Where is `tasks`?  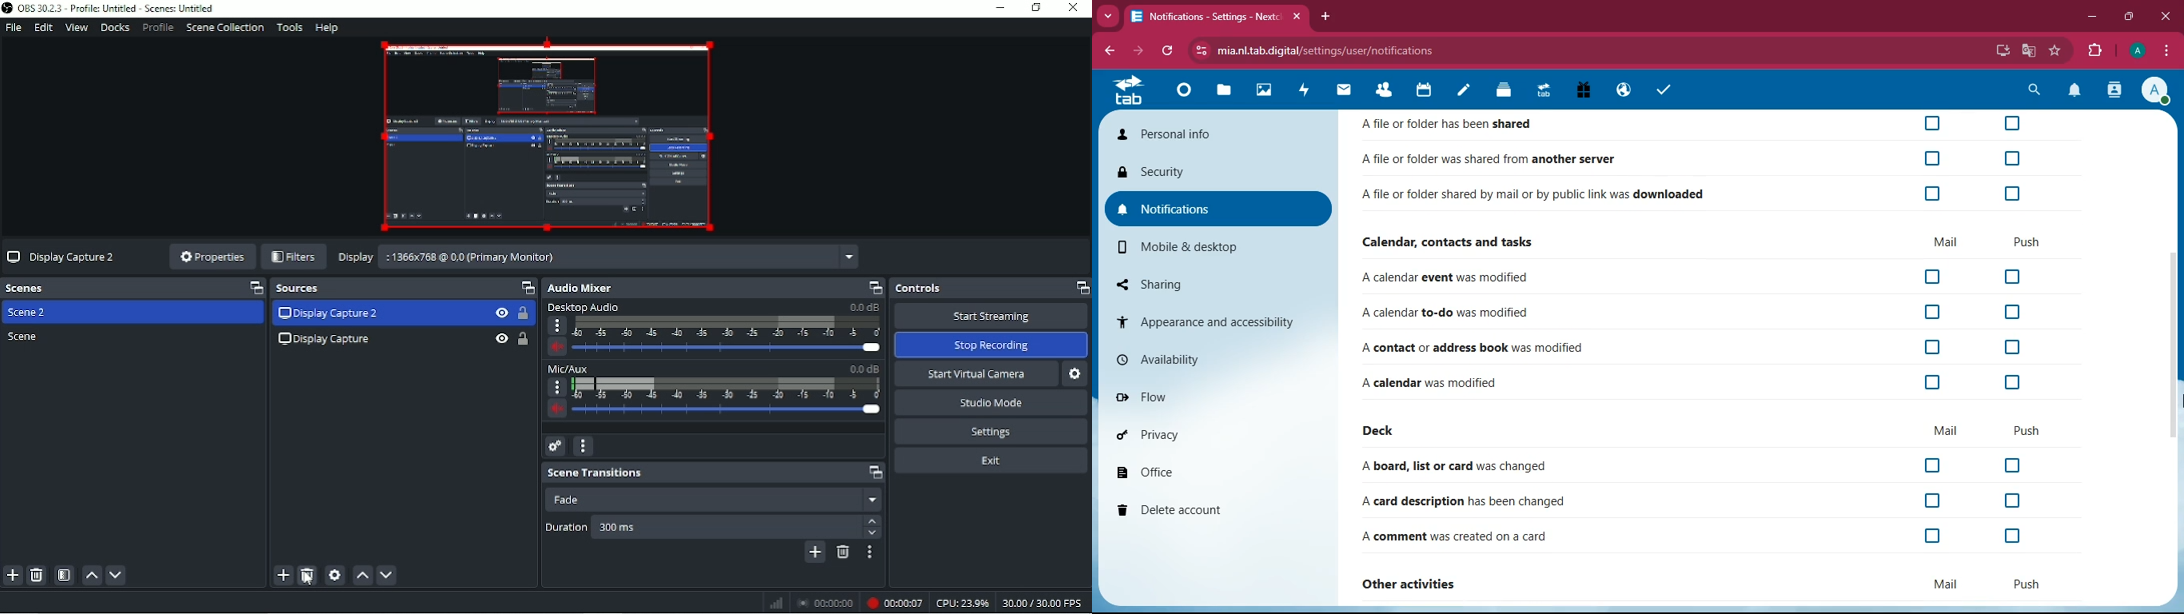 tasks is located at coordinates (1666, 90).